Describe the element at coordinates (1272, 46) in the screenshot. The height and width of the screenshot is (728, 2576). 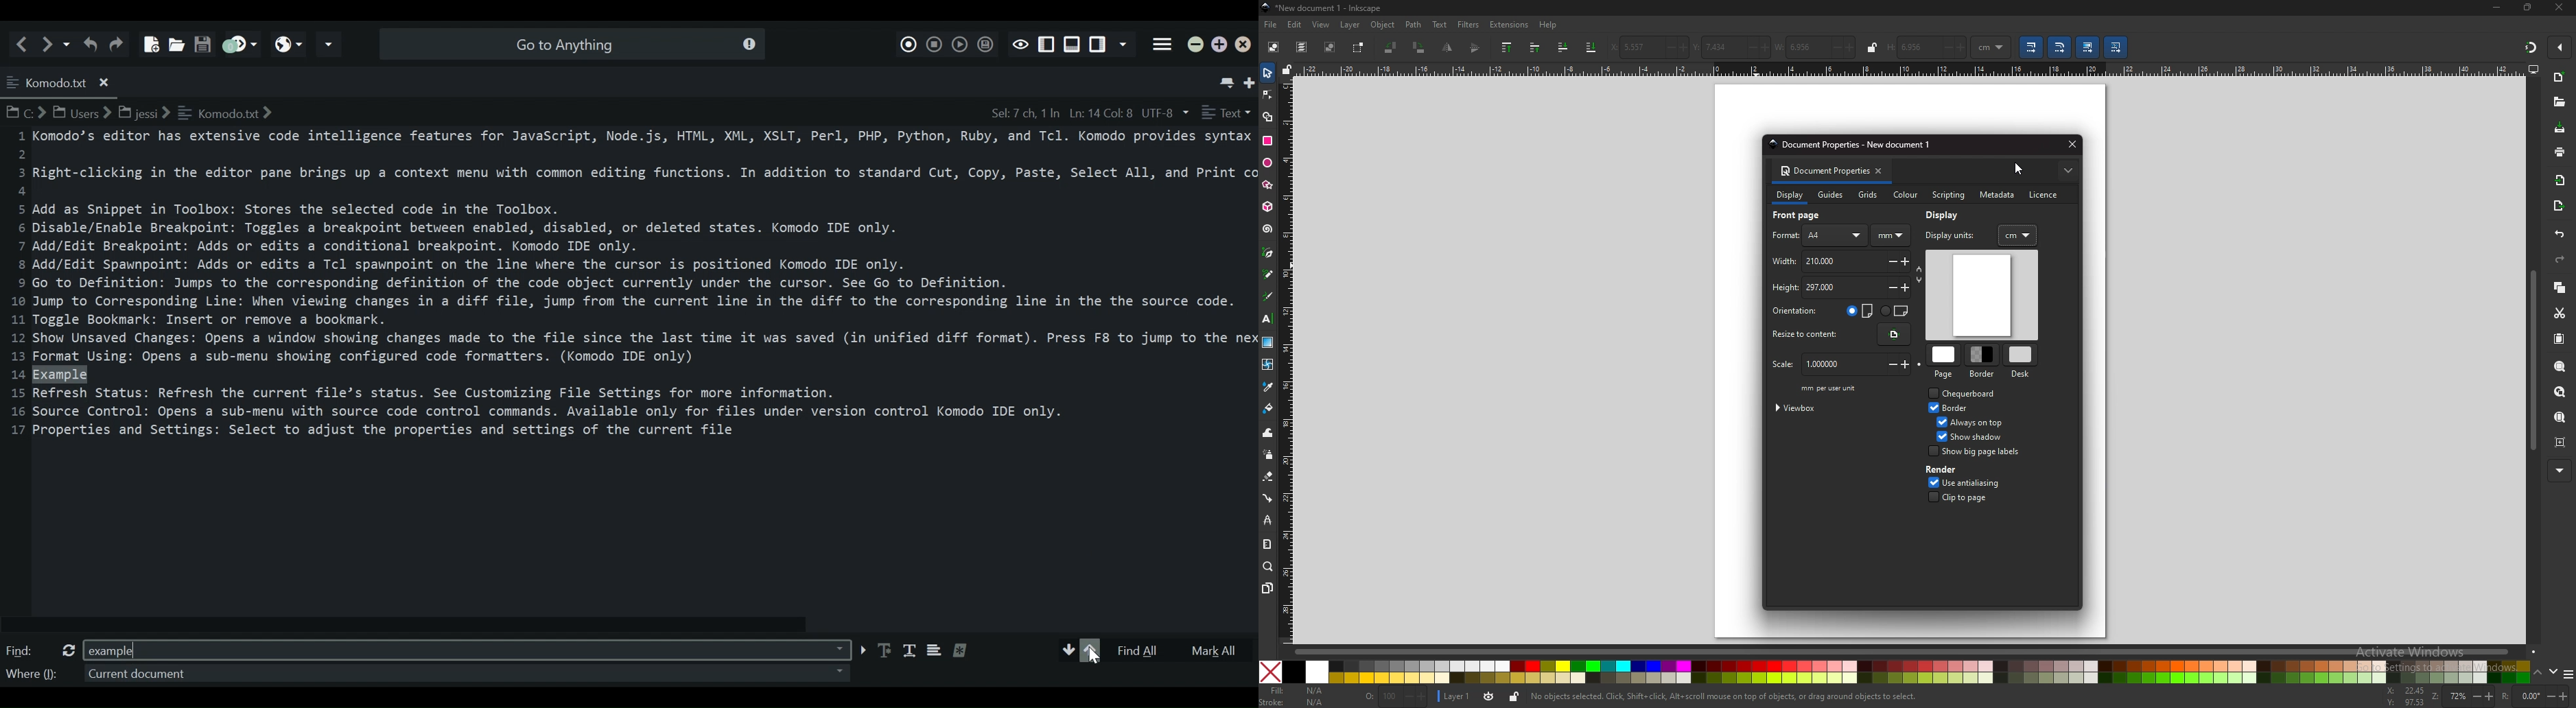
I see `select all objects` at that location.